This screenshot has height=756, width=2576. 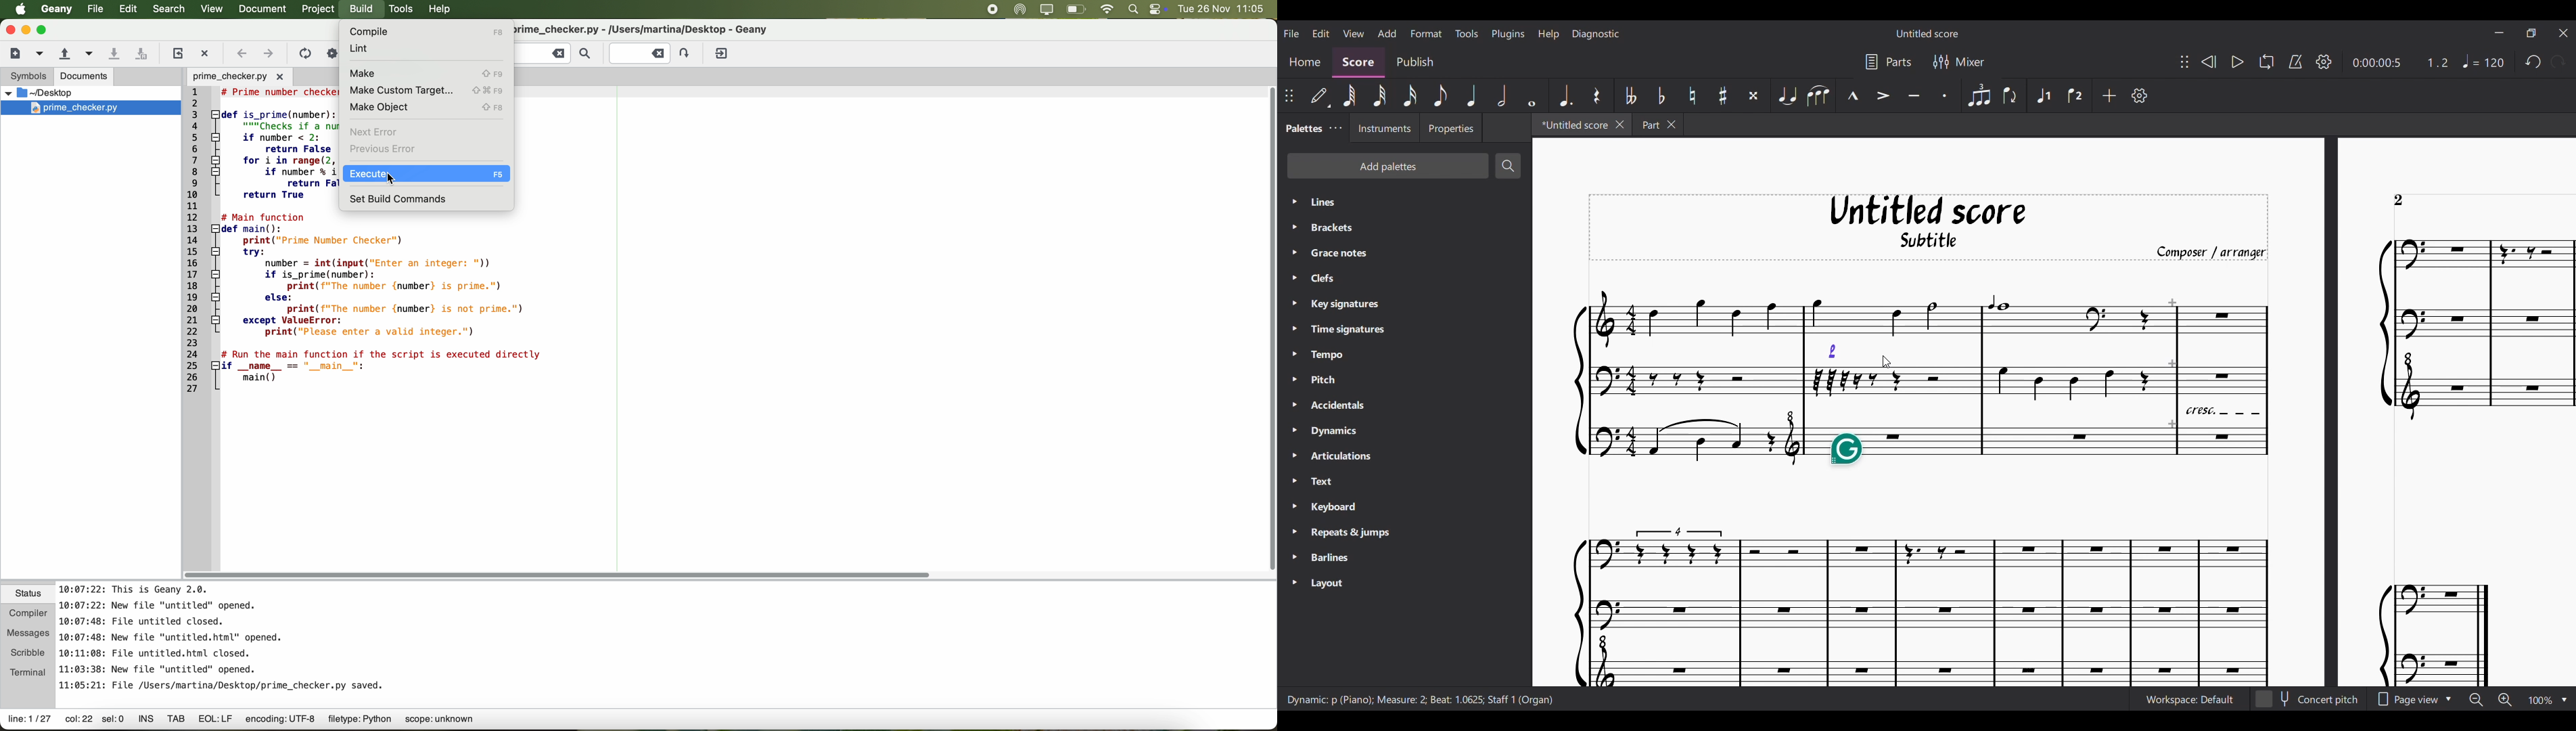 I want to click on airdrop, so click(x=1019, y=10).